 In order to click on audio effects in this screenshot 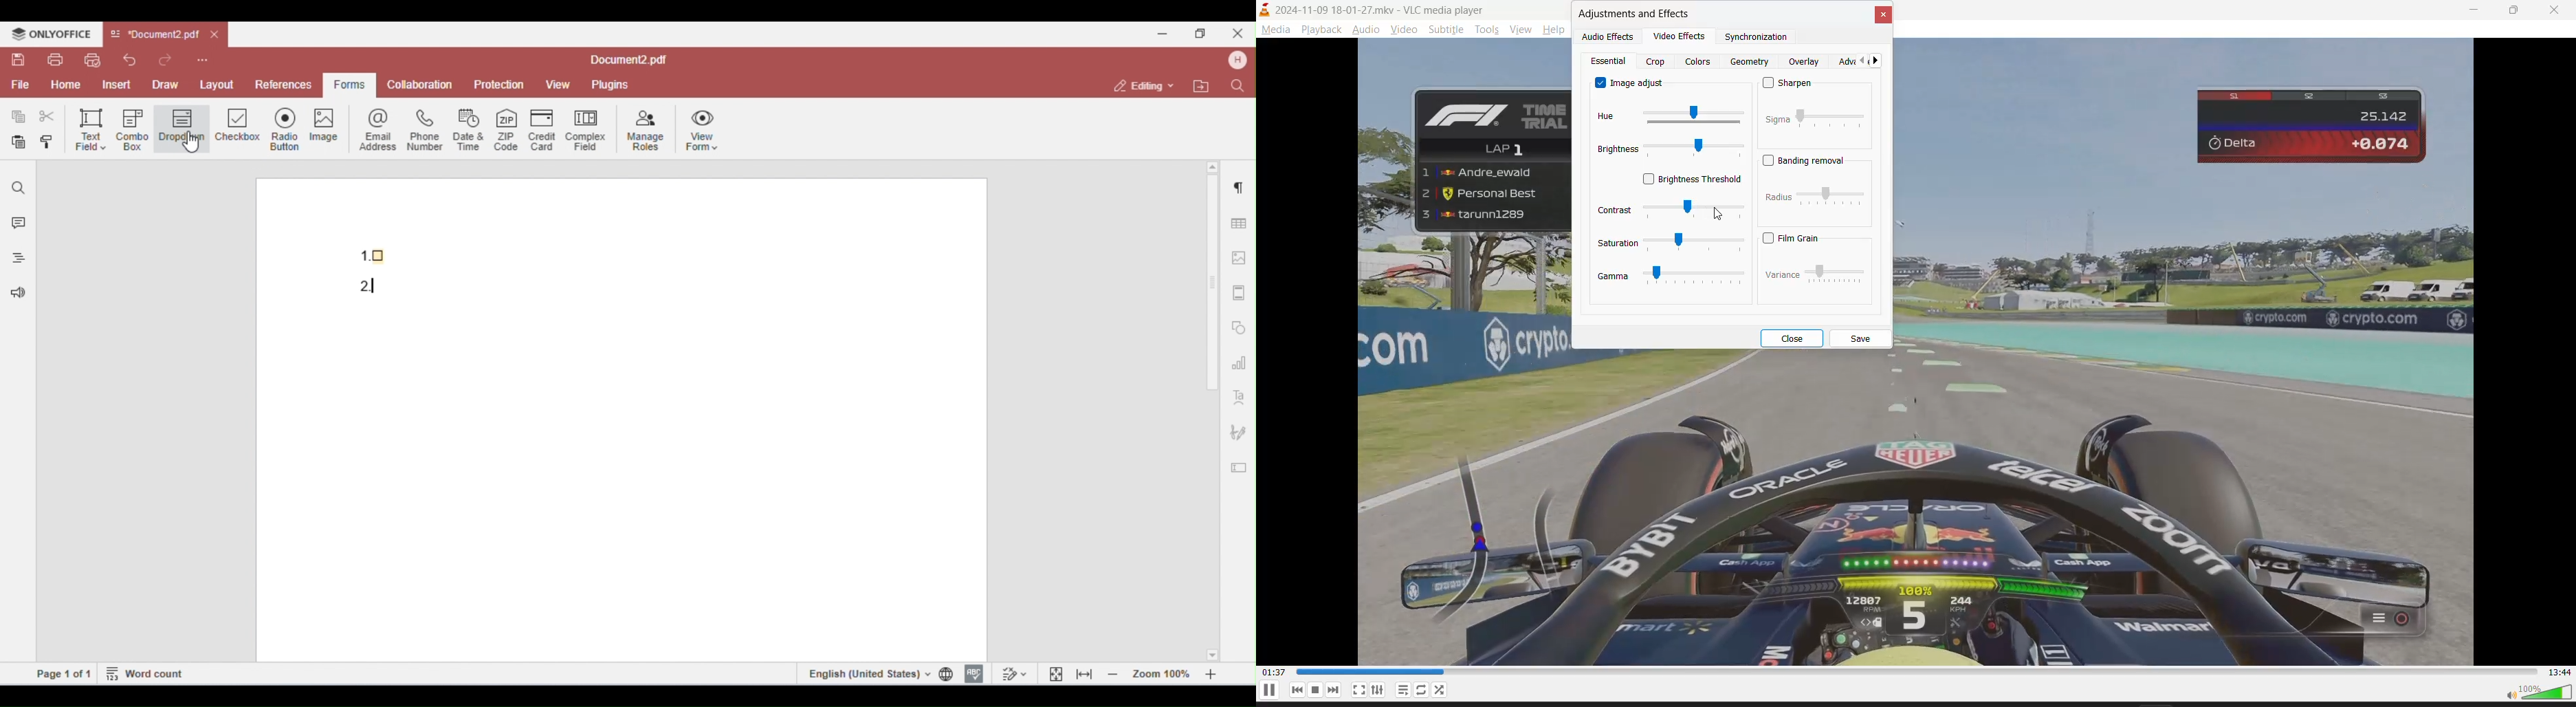, I will do `click(1608, 36)`.